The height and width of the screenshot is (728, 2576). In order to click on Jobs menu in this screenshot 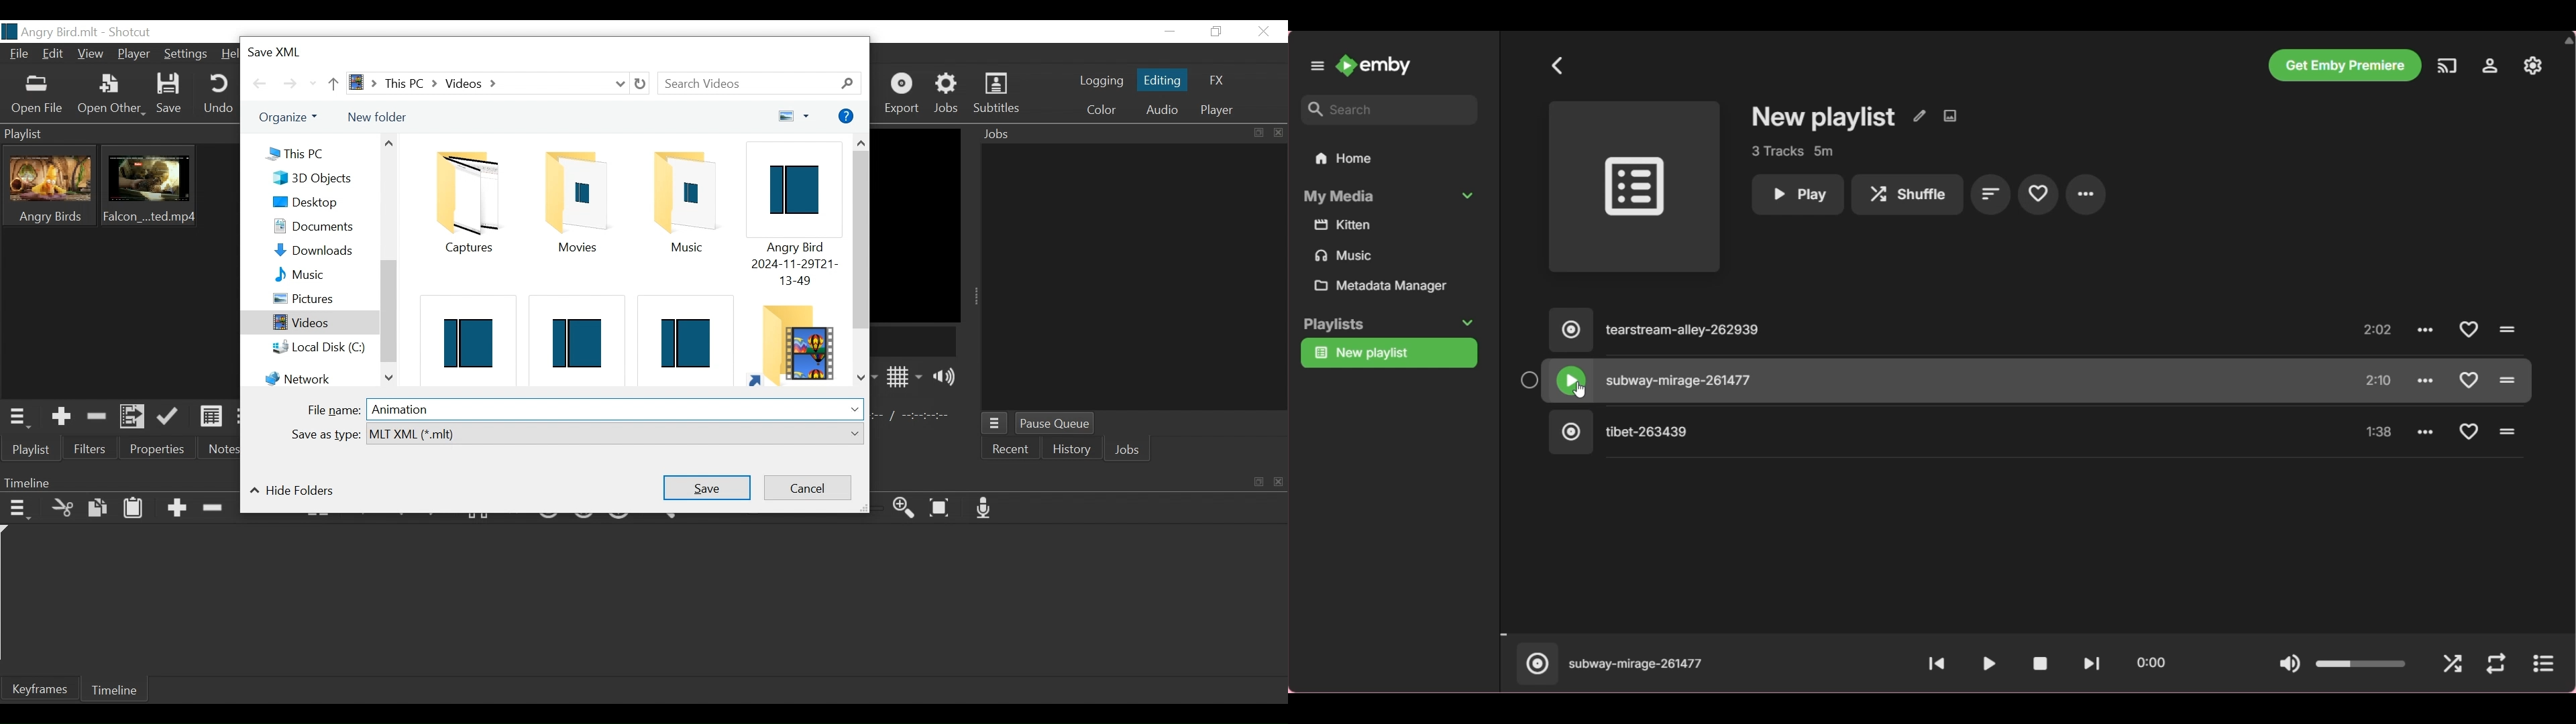, I will do `click(995, 424)`.